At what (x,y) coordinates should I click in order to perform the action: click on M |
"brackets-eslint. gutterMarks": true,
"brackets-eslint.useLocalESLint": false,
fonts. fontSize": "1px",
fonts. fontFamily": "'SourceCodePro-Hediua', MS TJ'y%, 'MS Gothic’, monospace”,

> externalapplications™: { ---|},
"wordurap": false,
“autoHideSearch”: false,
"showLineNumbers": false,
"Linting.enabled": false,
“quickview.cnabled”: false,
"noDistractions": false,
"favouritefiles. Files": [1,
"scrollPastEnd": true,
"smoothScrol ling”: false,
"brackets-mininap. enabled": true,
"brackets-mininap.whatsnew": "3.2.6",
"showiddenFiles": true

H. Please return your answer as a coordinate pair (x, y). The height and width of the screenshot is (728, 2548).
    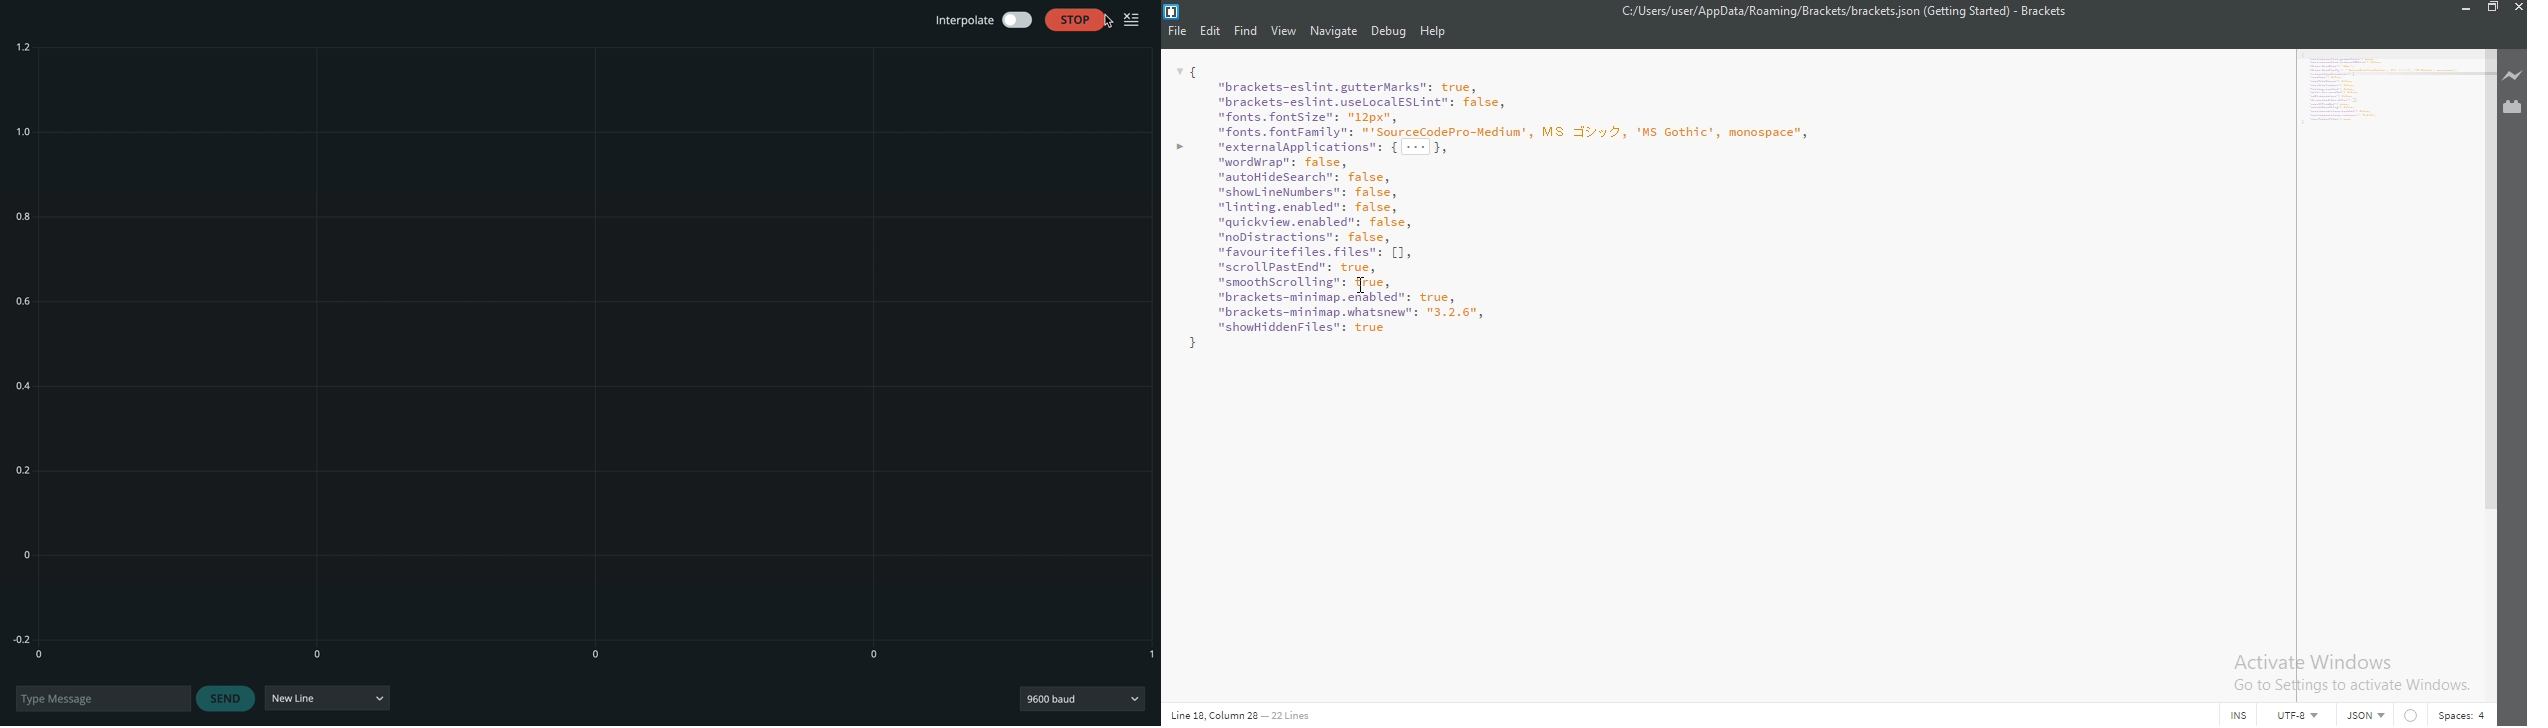
    Looking at the image, I should click on (1723, 206).